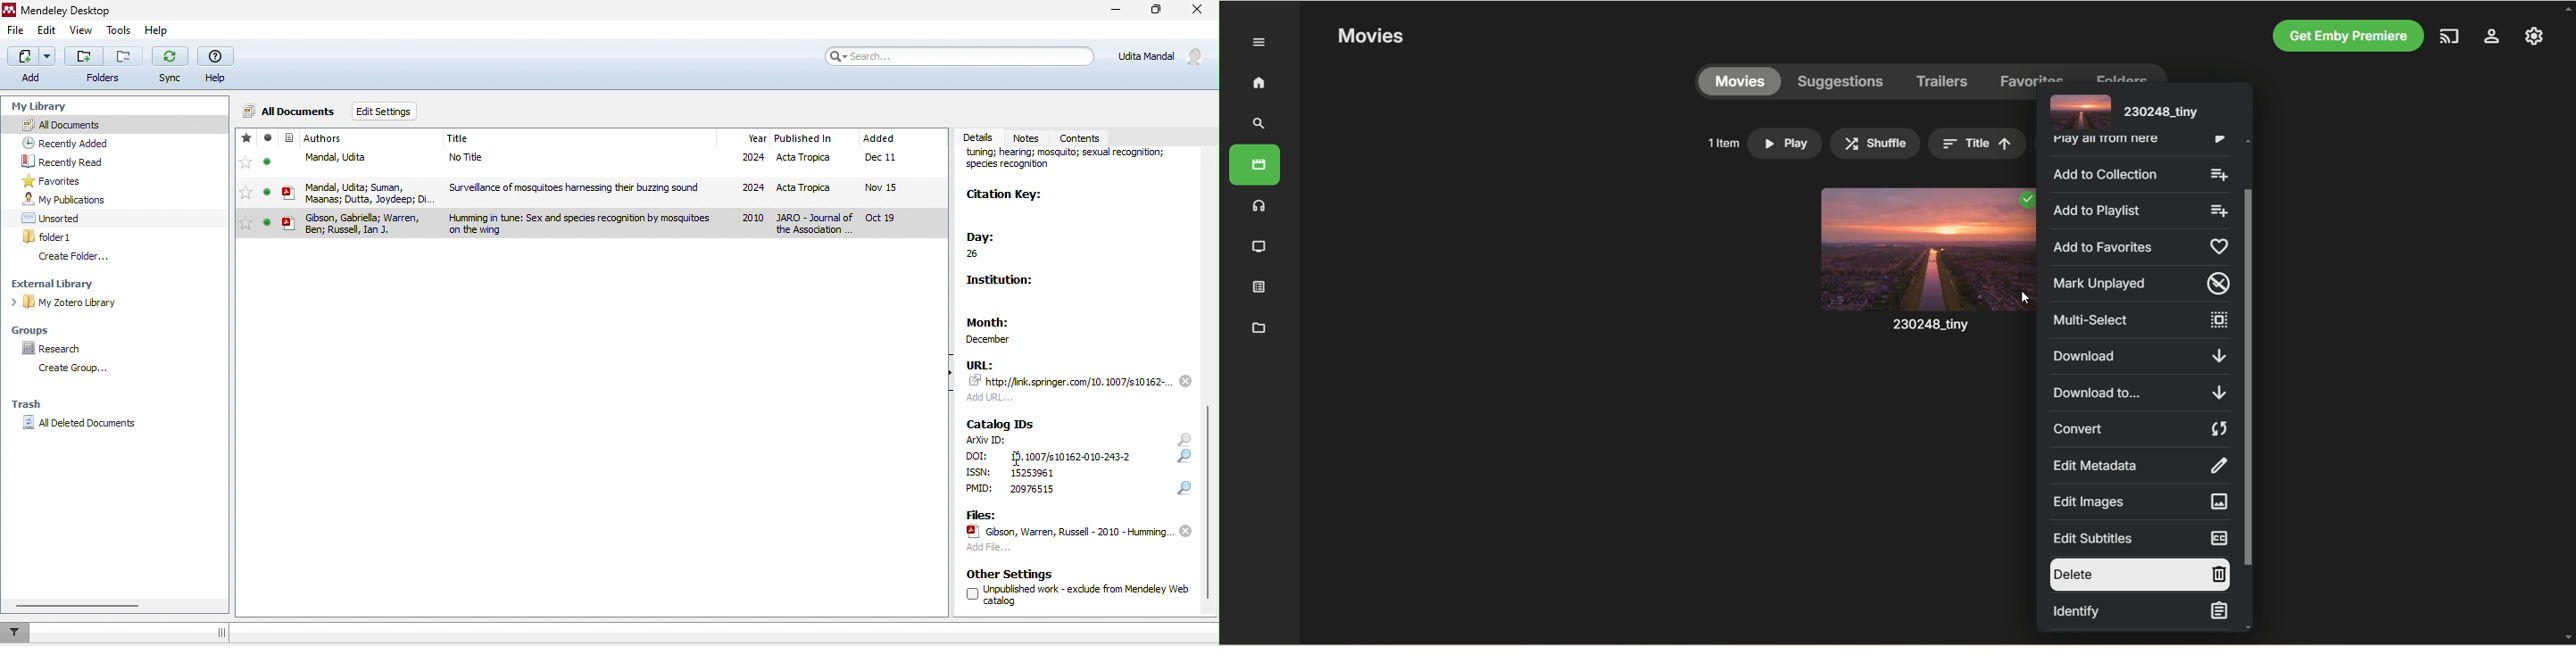 The image size is (2576, 672). Describe the element at coordinates (324, 138) in the screenshot. I see `journal author name` at that location.